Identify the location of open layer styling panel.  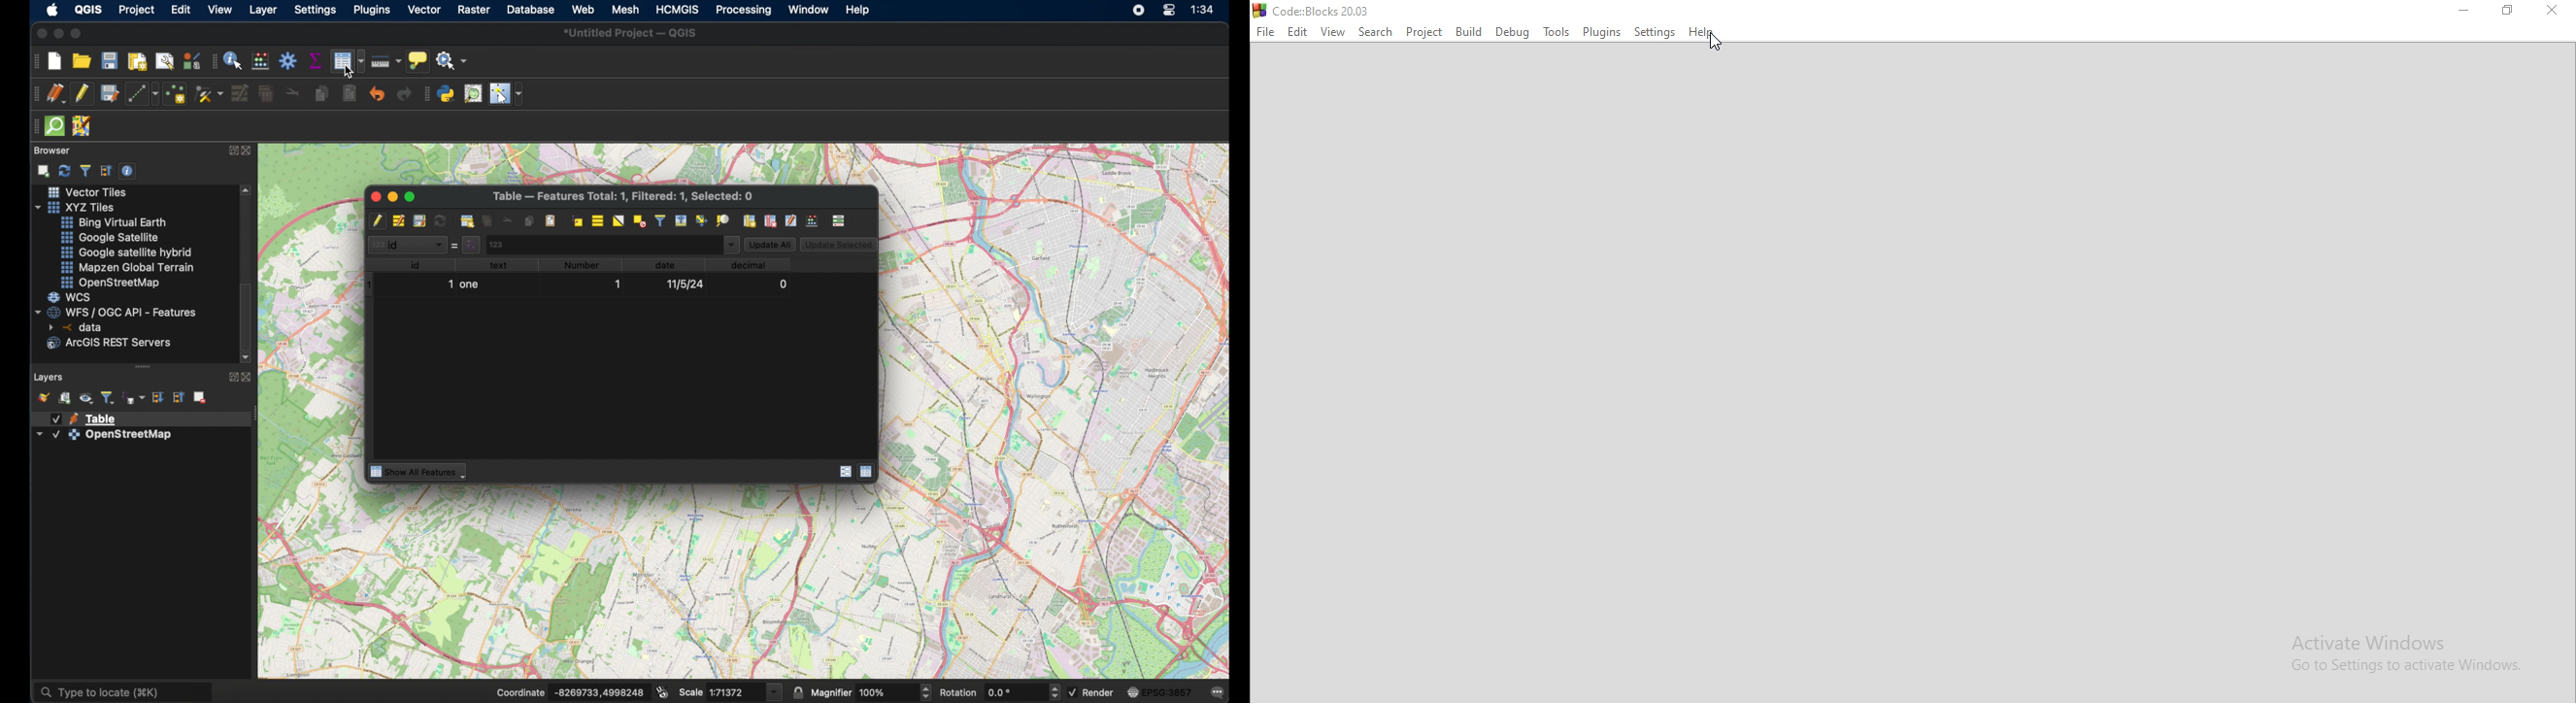
(42, 396).